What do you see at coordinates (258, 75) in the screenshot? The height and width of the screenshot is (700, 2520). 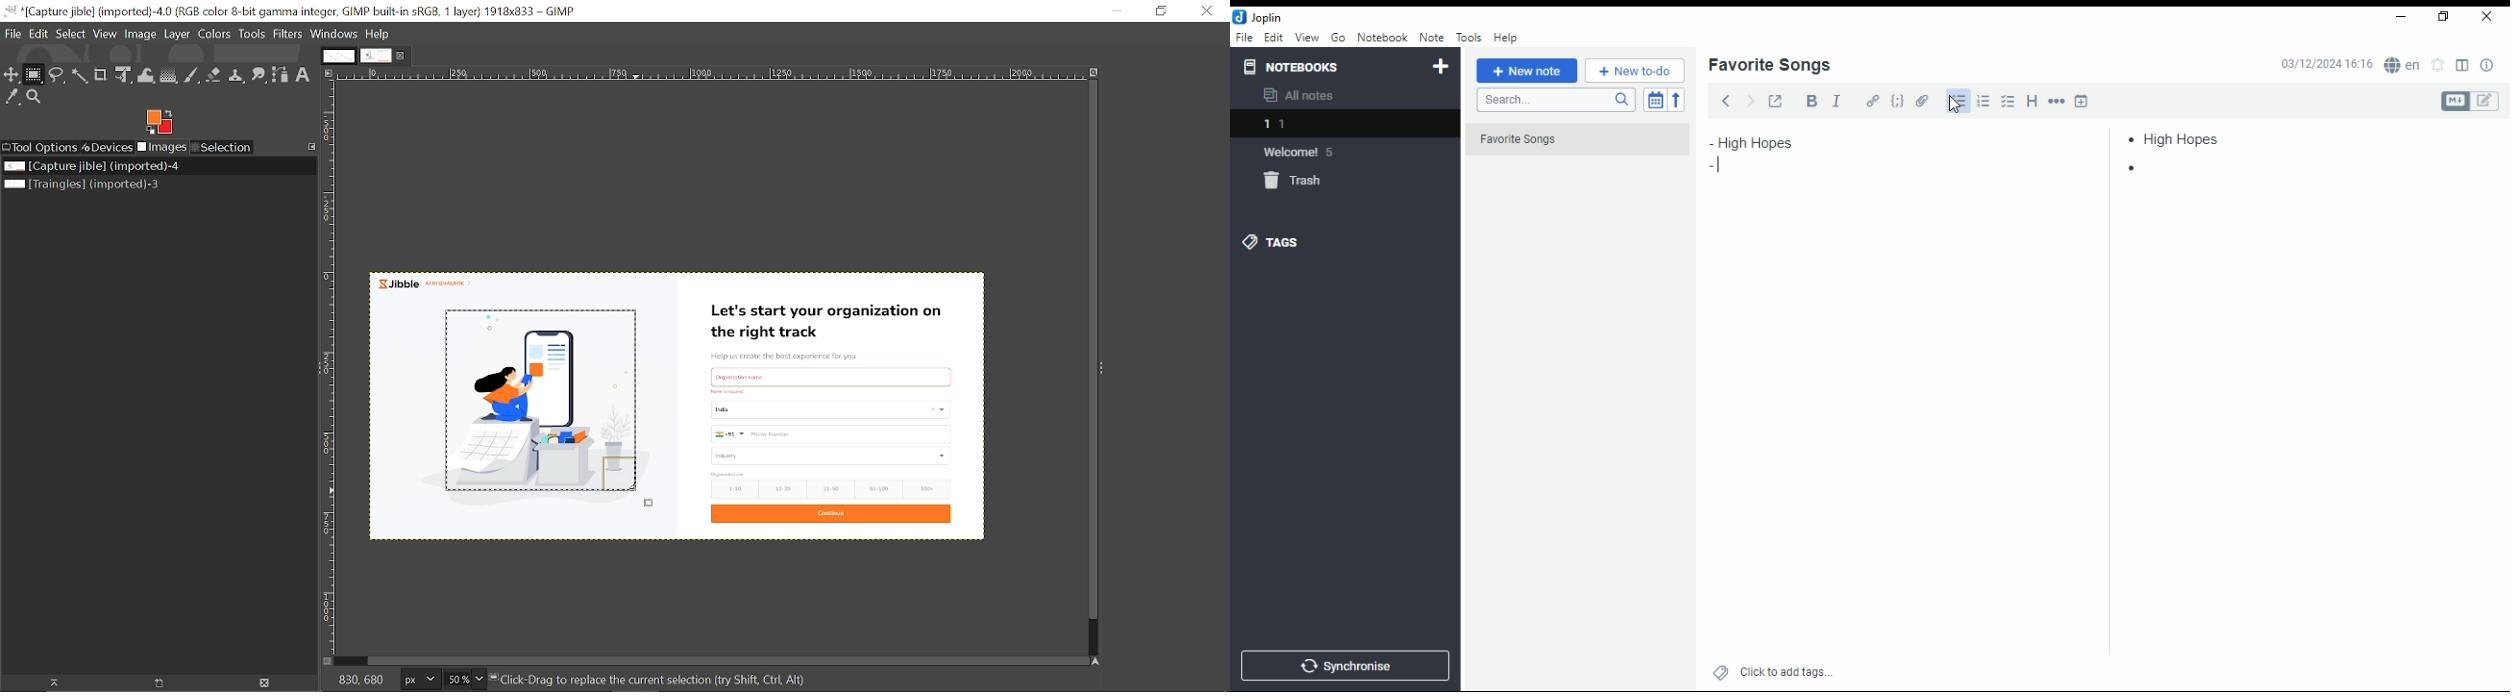 I see `Smudge tool` at bounding box center [258, 75].